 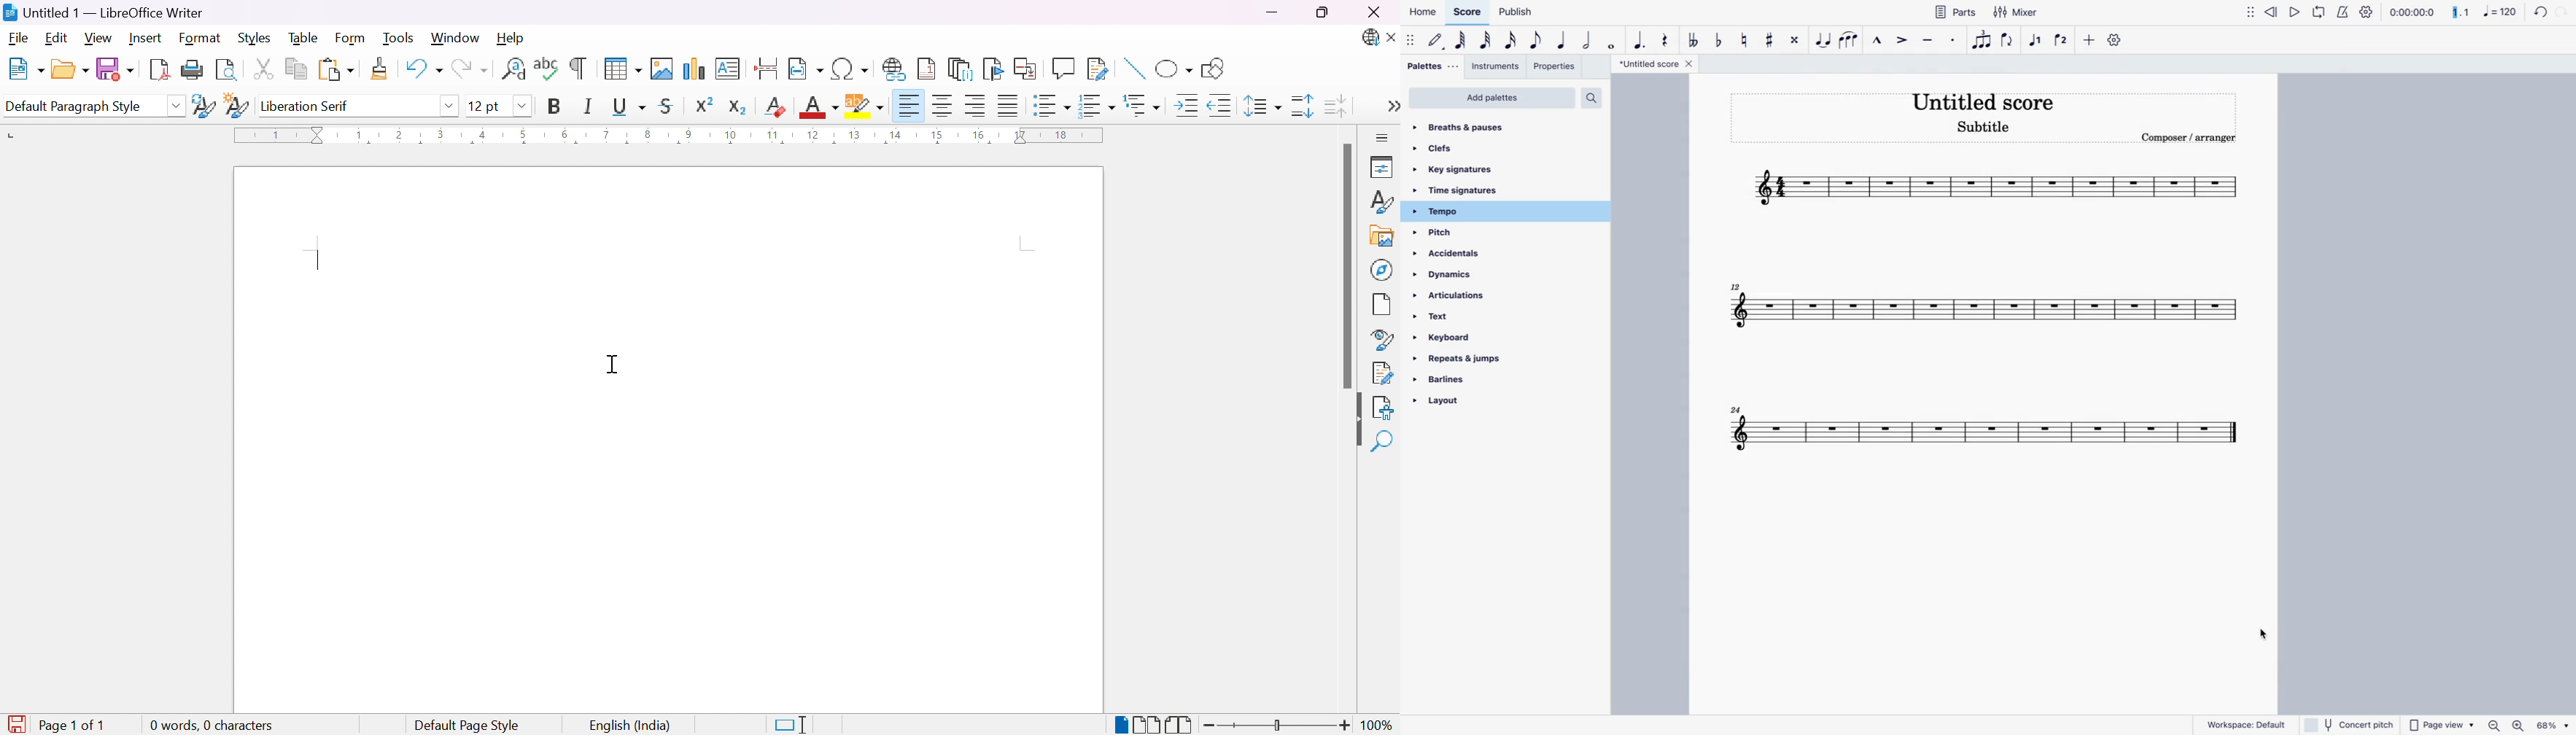 What do you see at coordinates (2009, 41) in the screenshot?
I see `flip direction` at bounding box center [2009, 41].